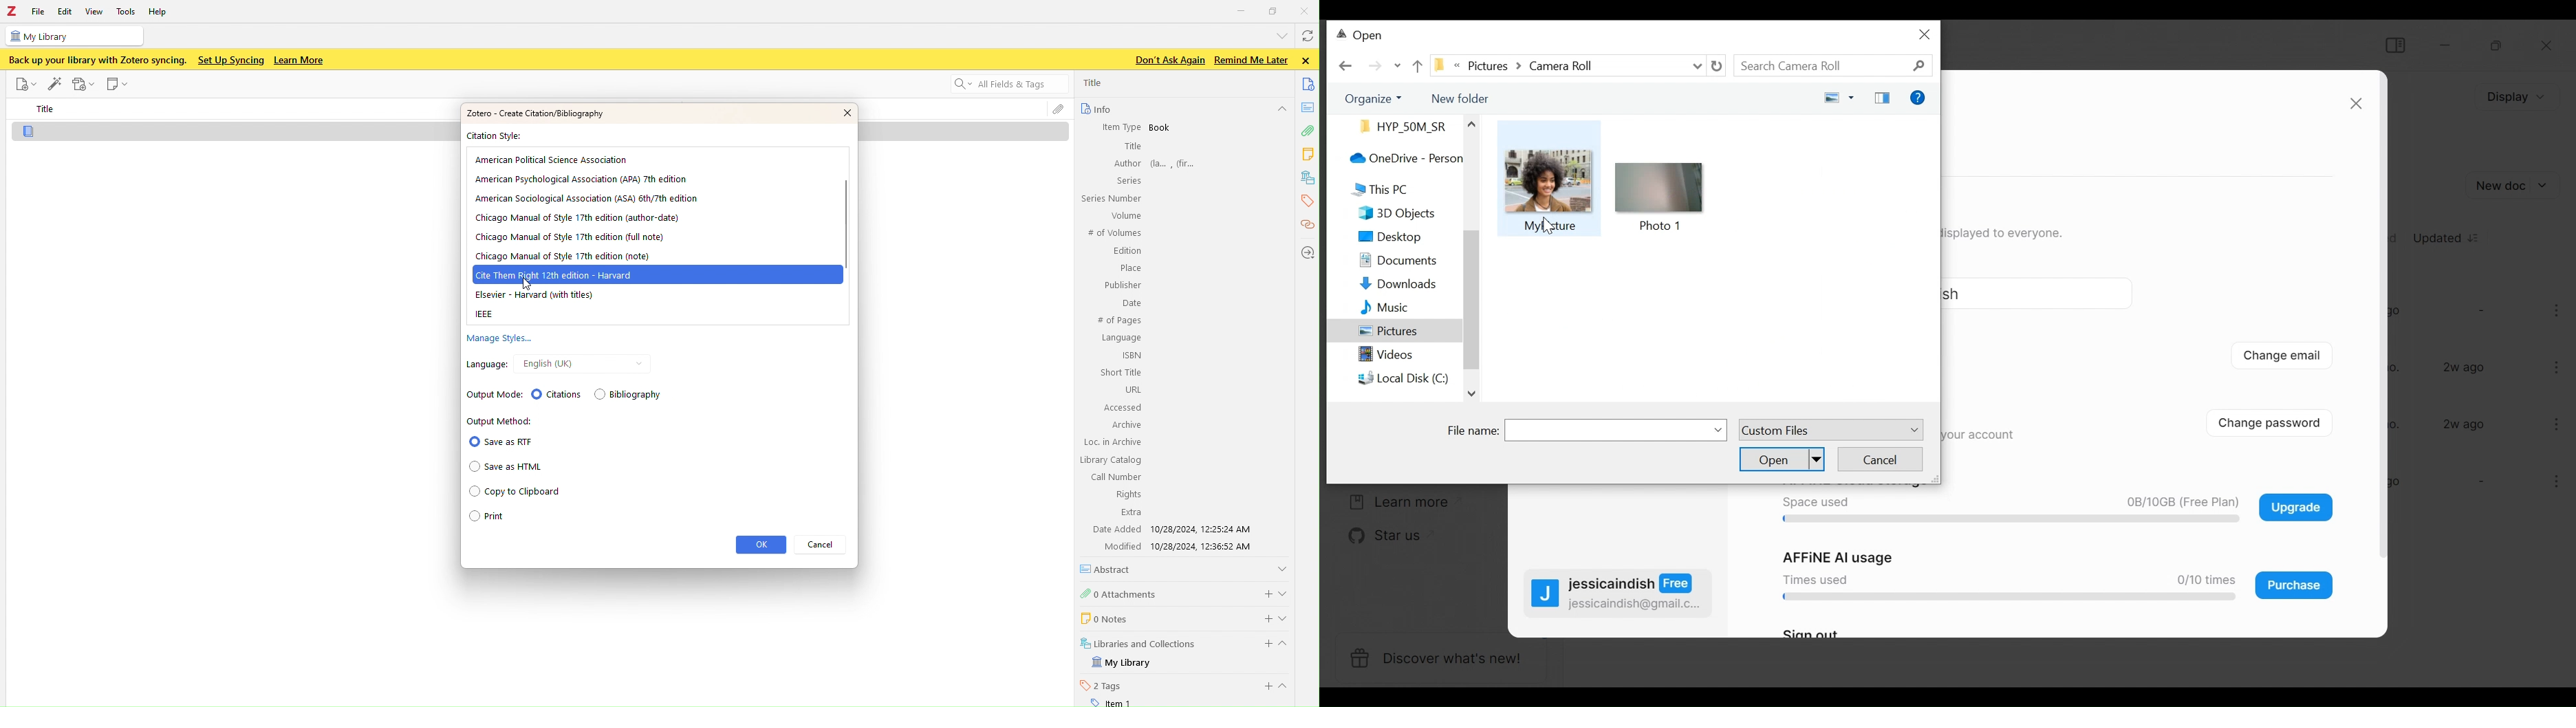 Image resolution: width=2576 pixels, height=728 pixels. I want to click on ISBN, so click(1132, 355).